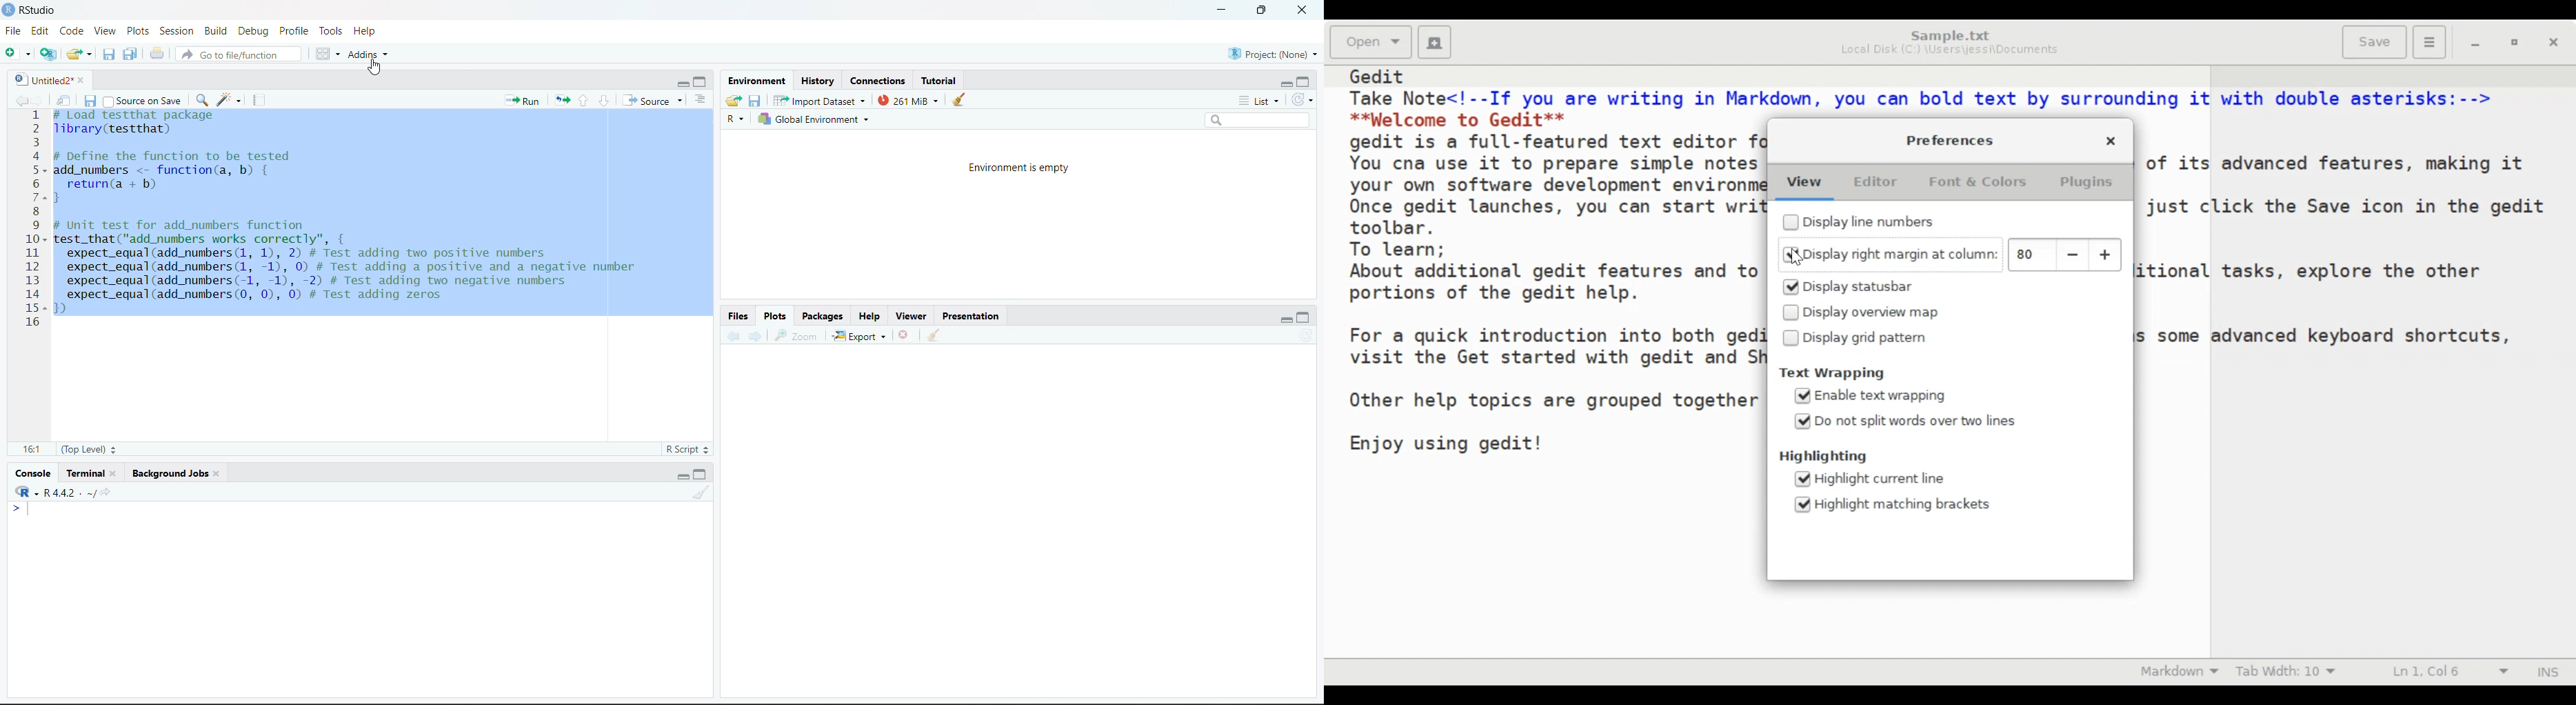 This screenshot has width=2576, height=728. What do you see at coordinates (604, 99) in the screenshot?
I see `go to next section` at bounding box center [604, 99].